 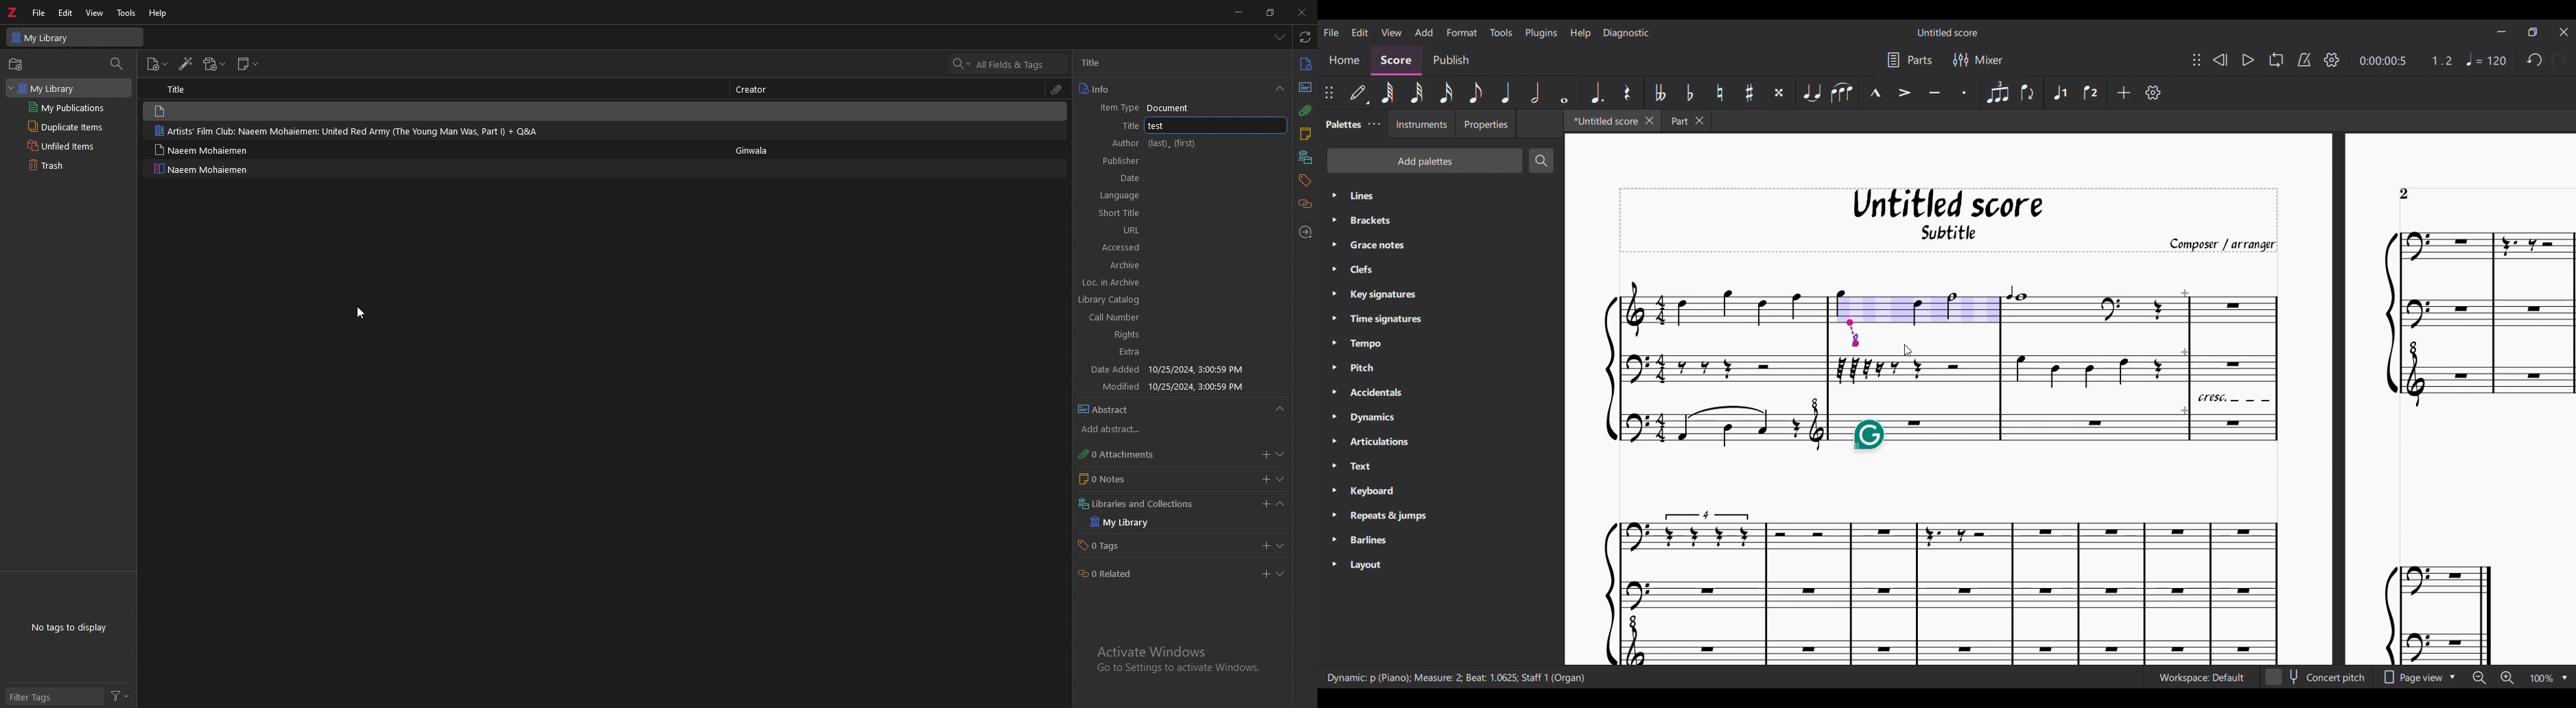 I want to click on info, so click(x=1170, y=89).